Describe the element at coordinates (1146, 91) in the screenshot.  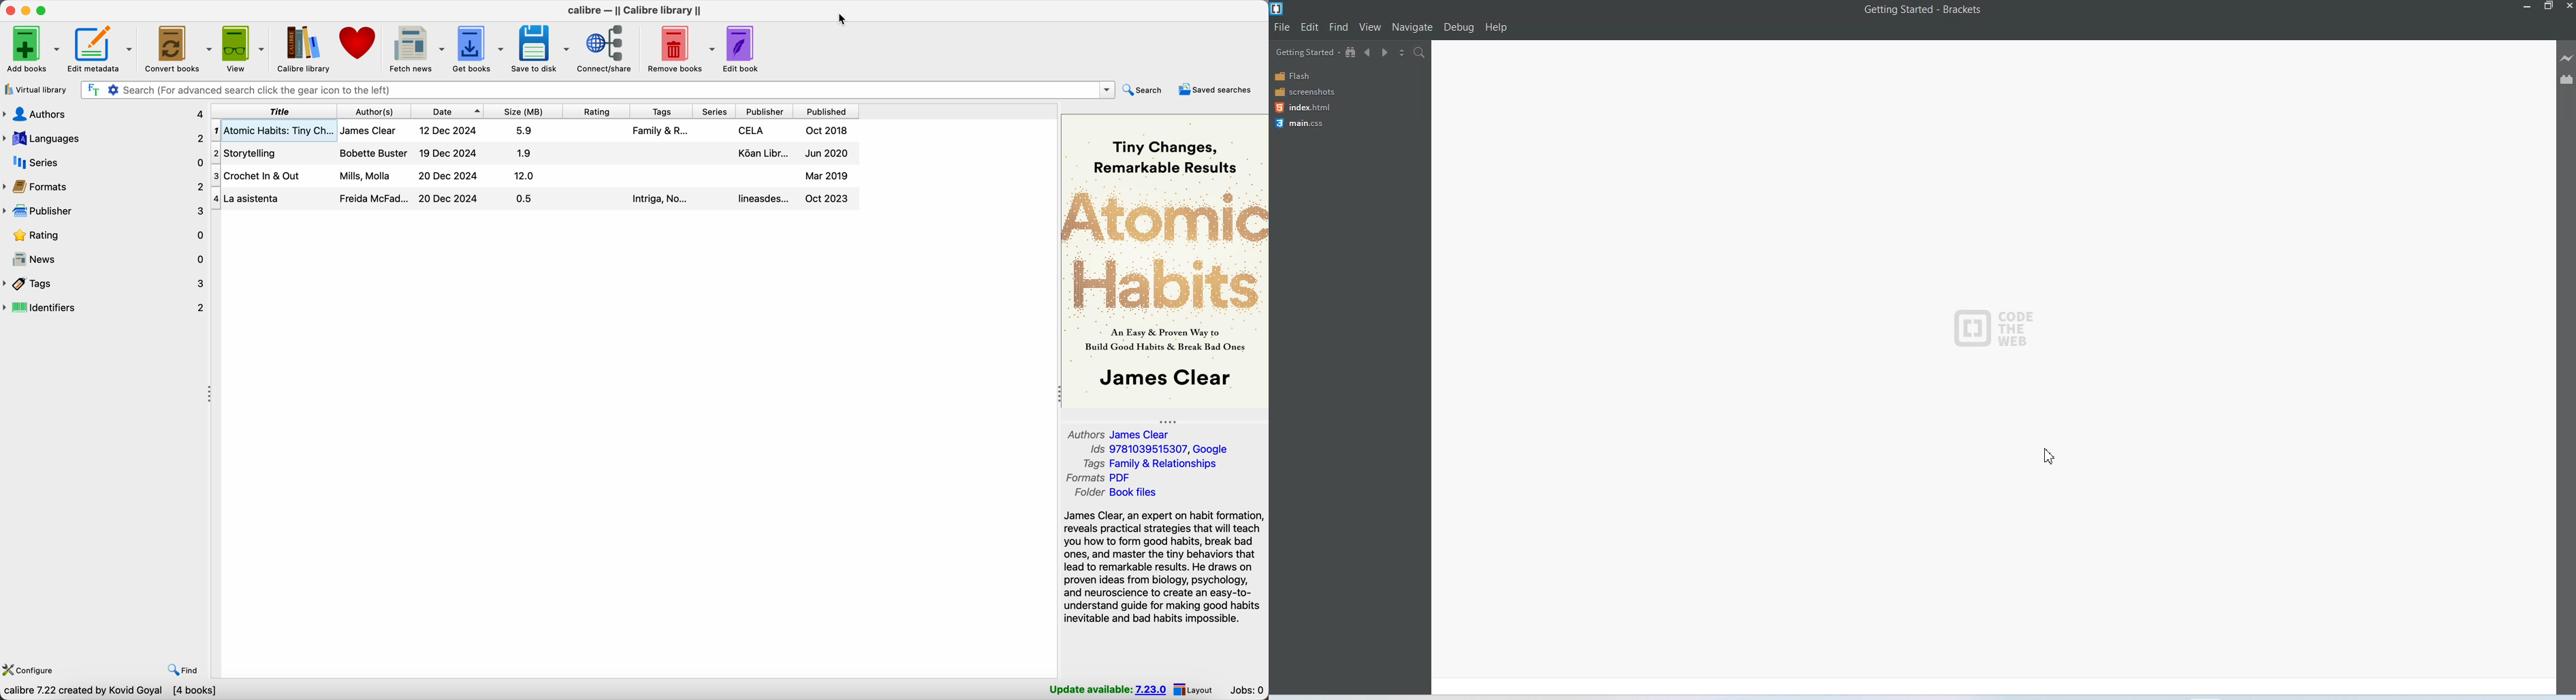
I see `search` at that location.